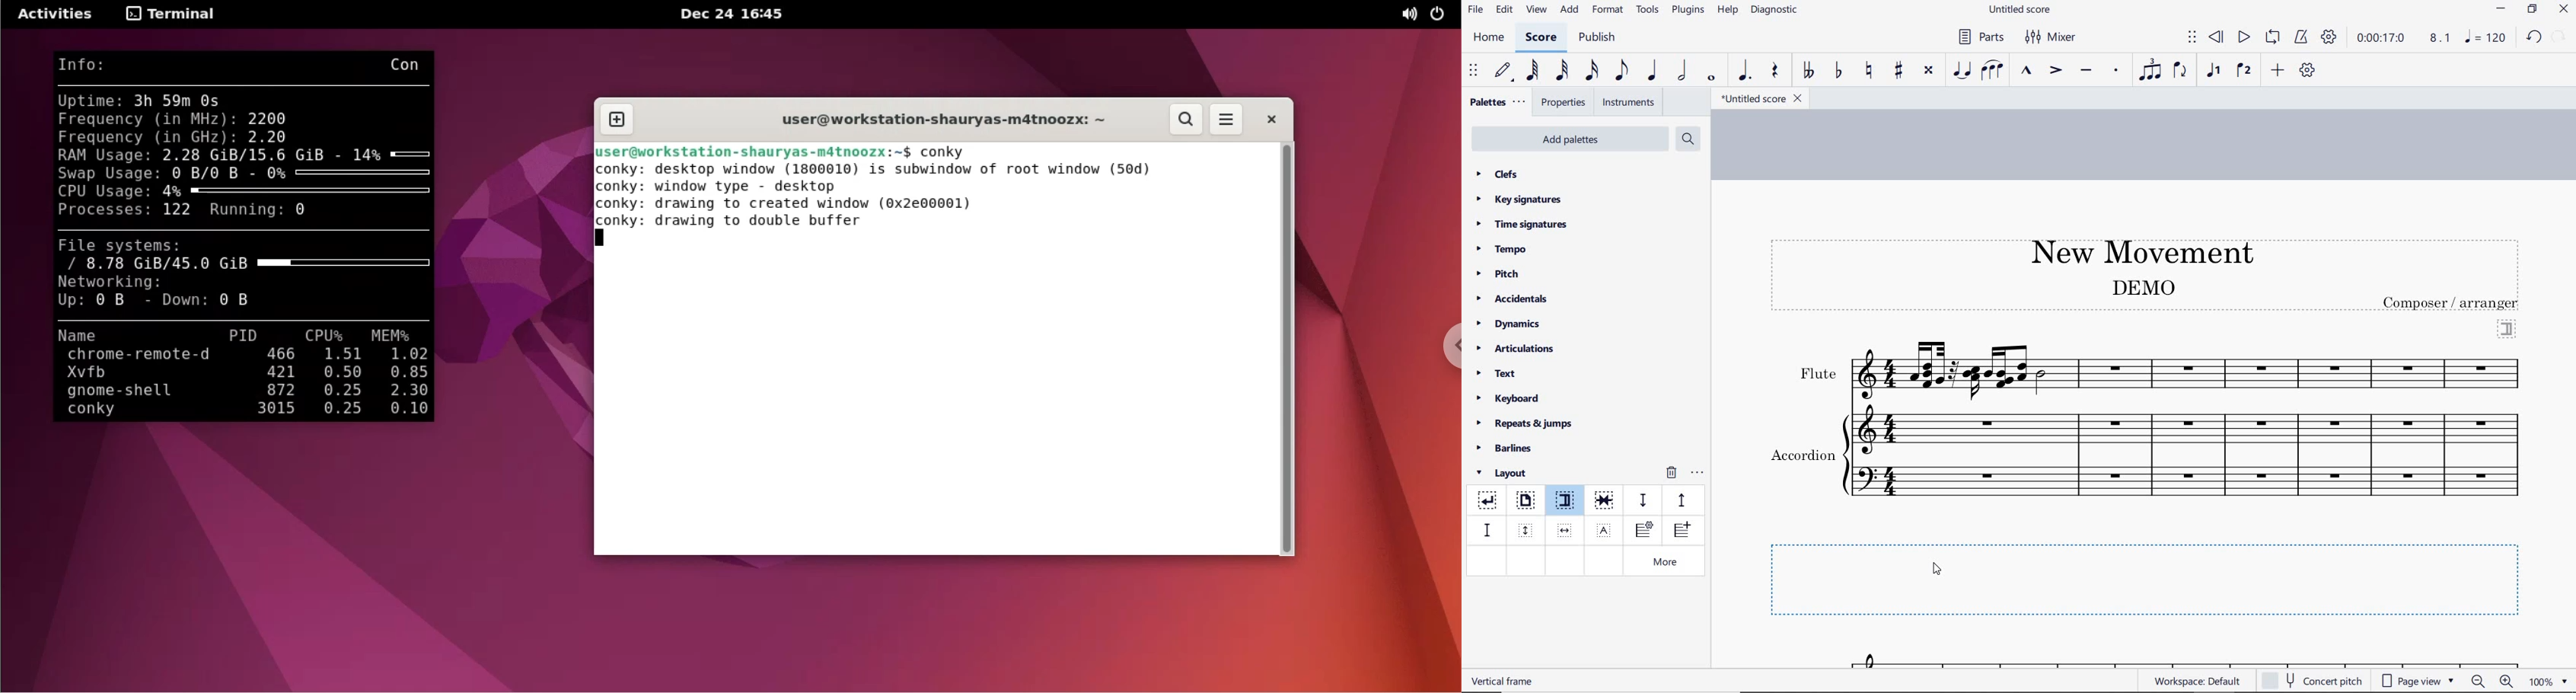  I want to click on repeats & jumps, so click(1525, 422).